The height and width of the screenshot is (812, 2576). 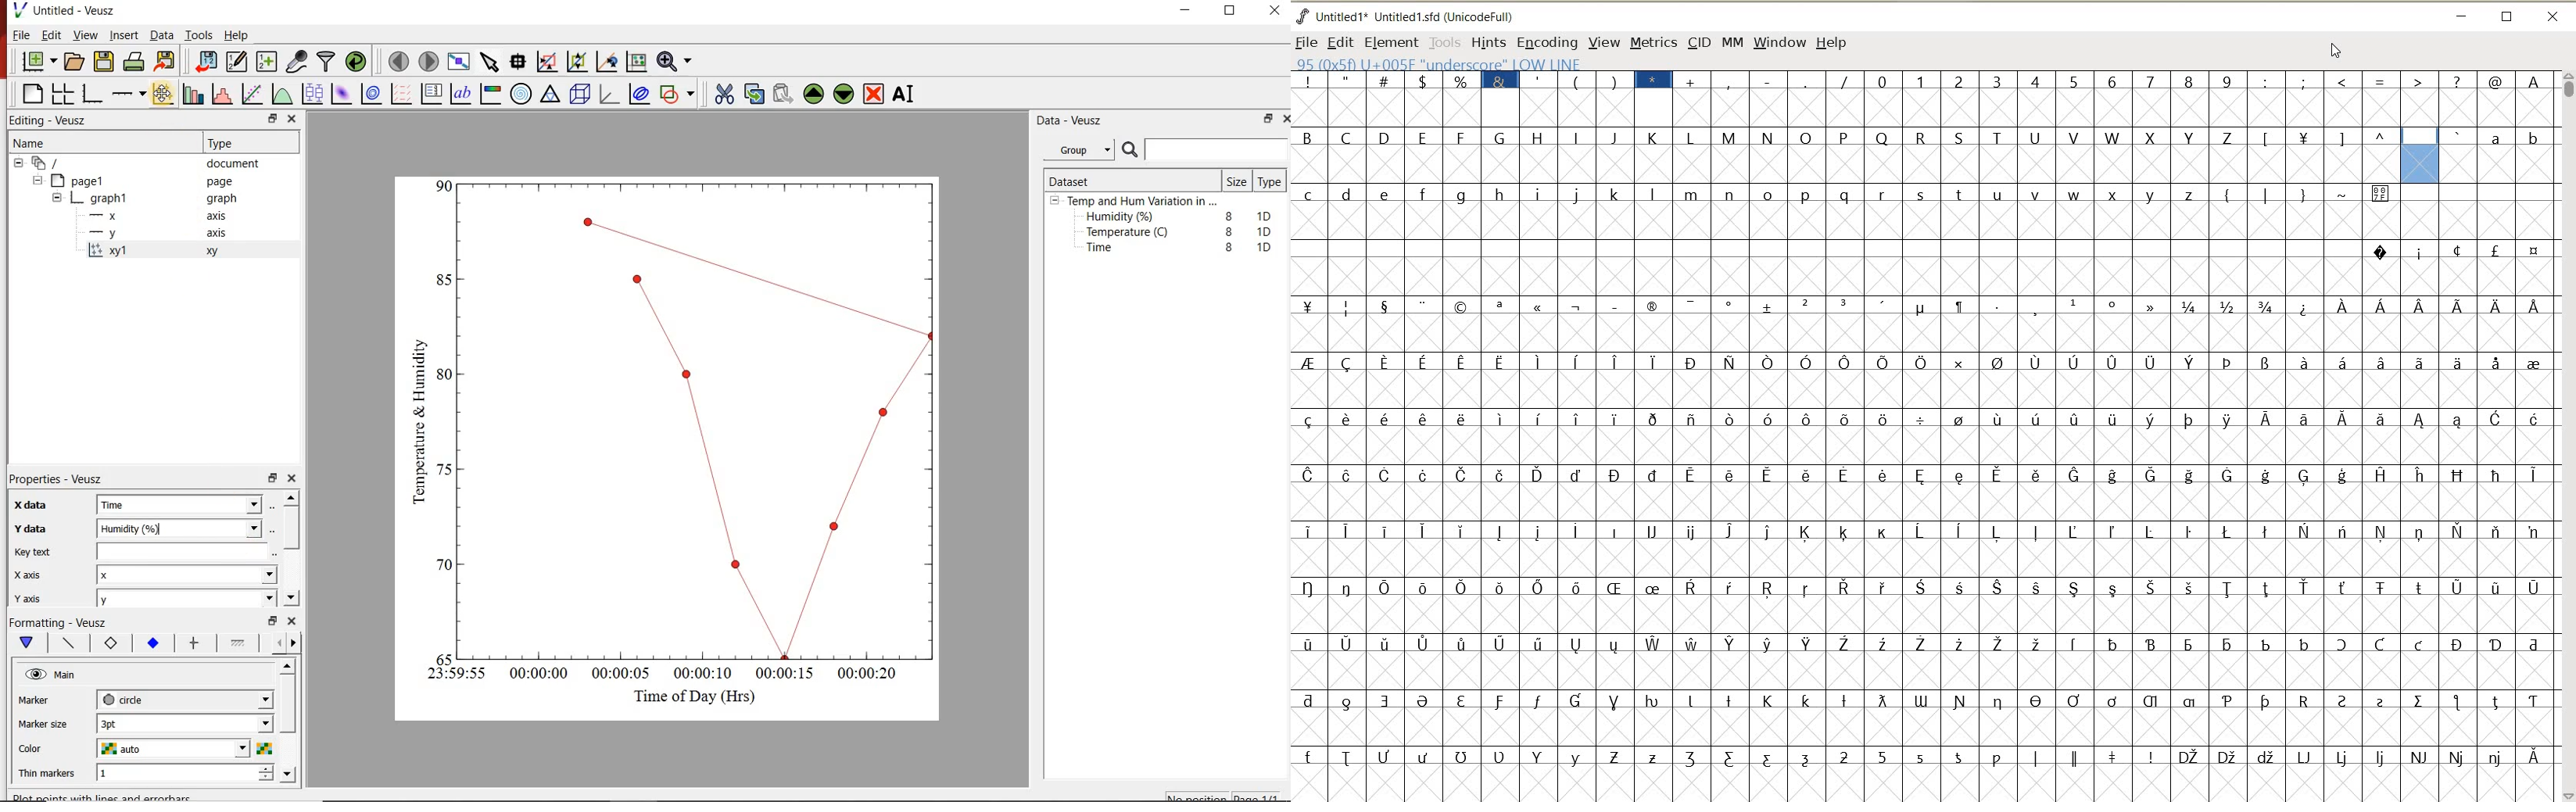 What do you see at coordinates (445, 378) in the screenshot?
I see `0.6` at bounding box center [445, 378].